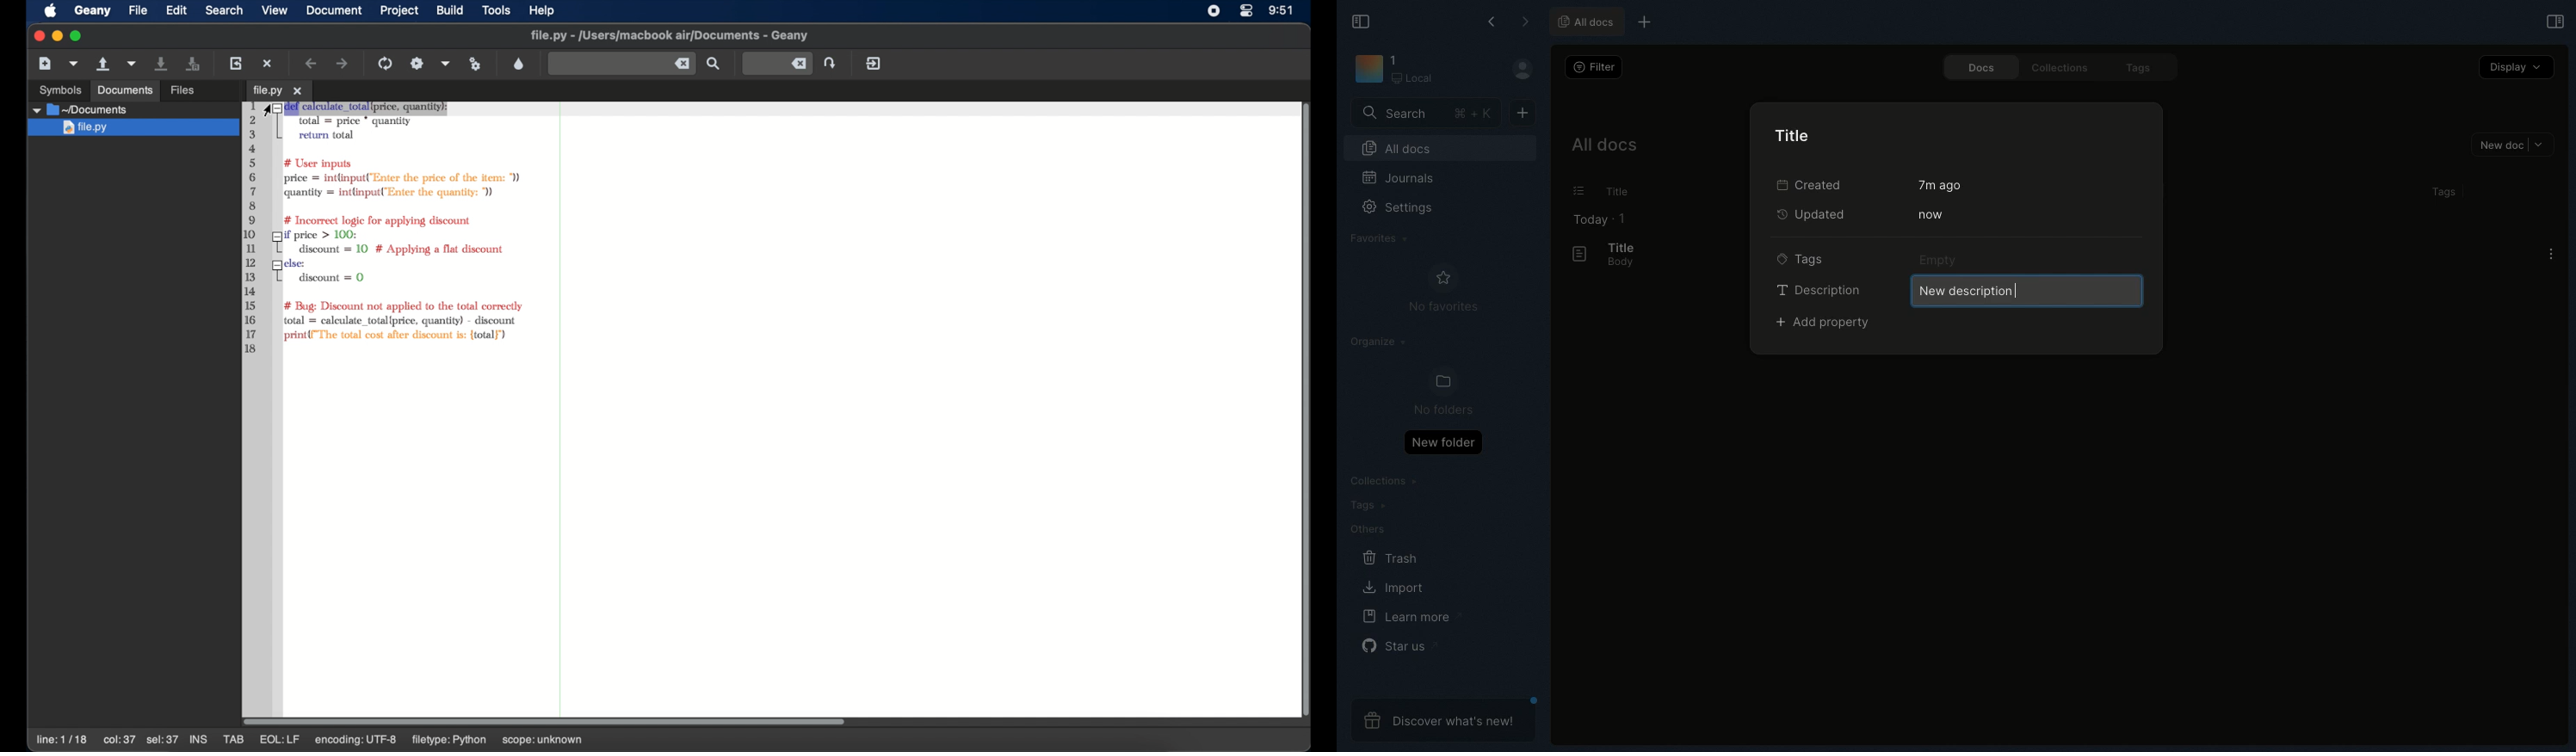  I want to click on Search, so click(1427, 112).